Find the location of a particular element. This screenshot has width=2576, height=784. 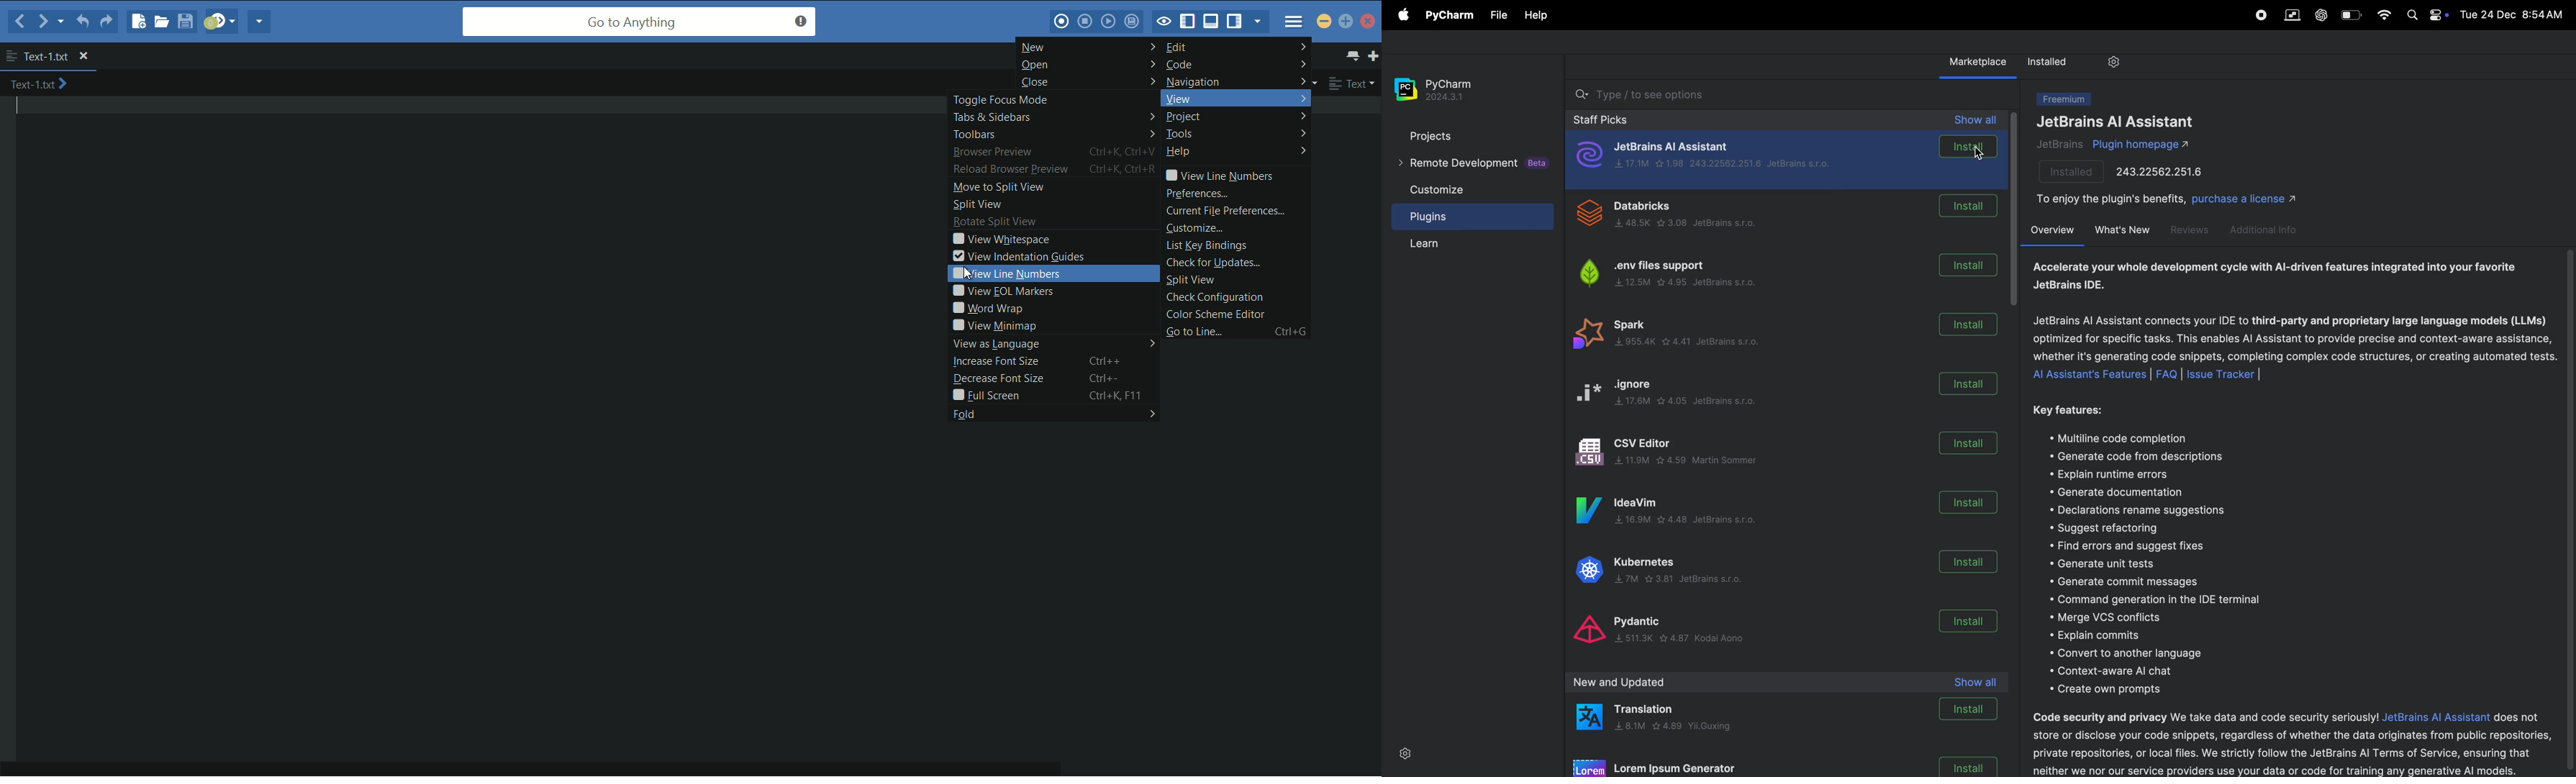

word wrap is located at coordinates (987, 309).